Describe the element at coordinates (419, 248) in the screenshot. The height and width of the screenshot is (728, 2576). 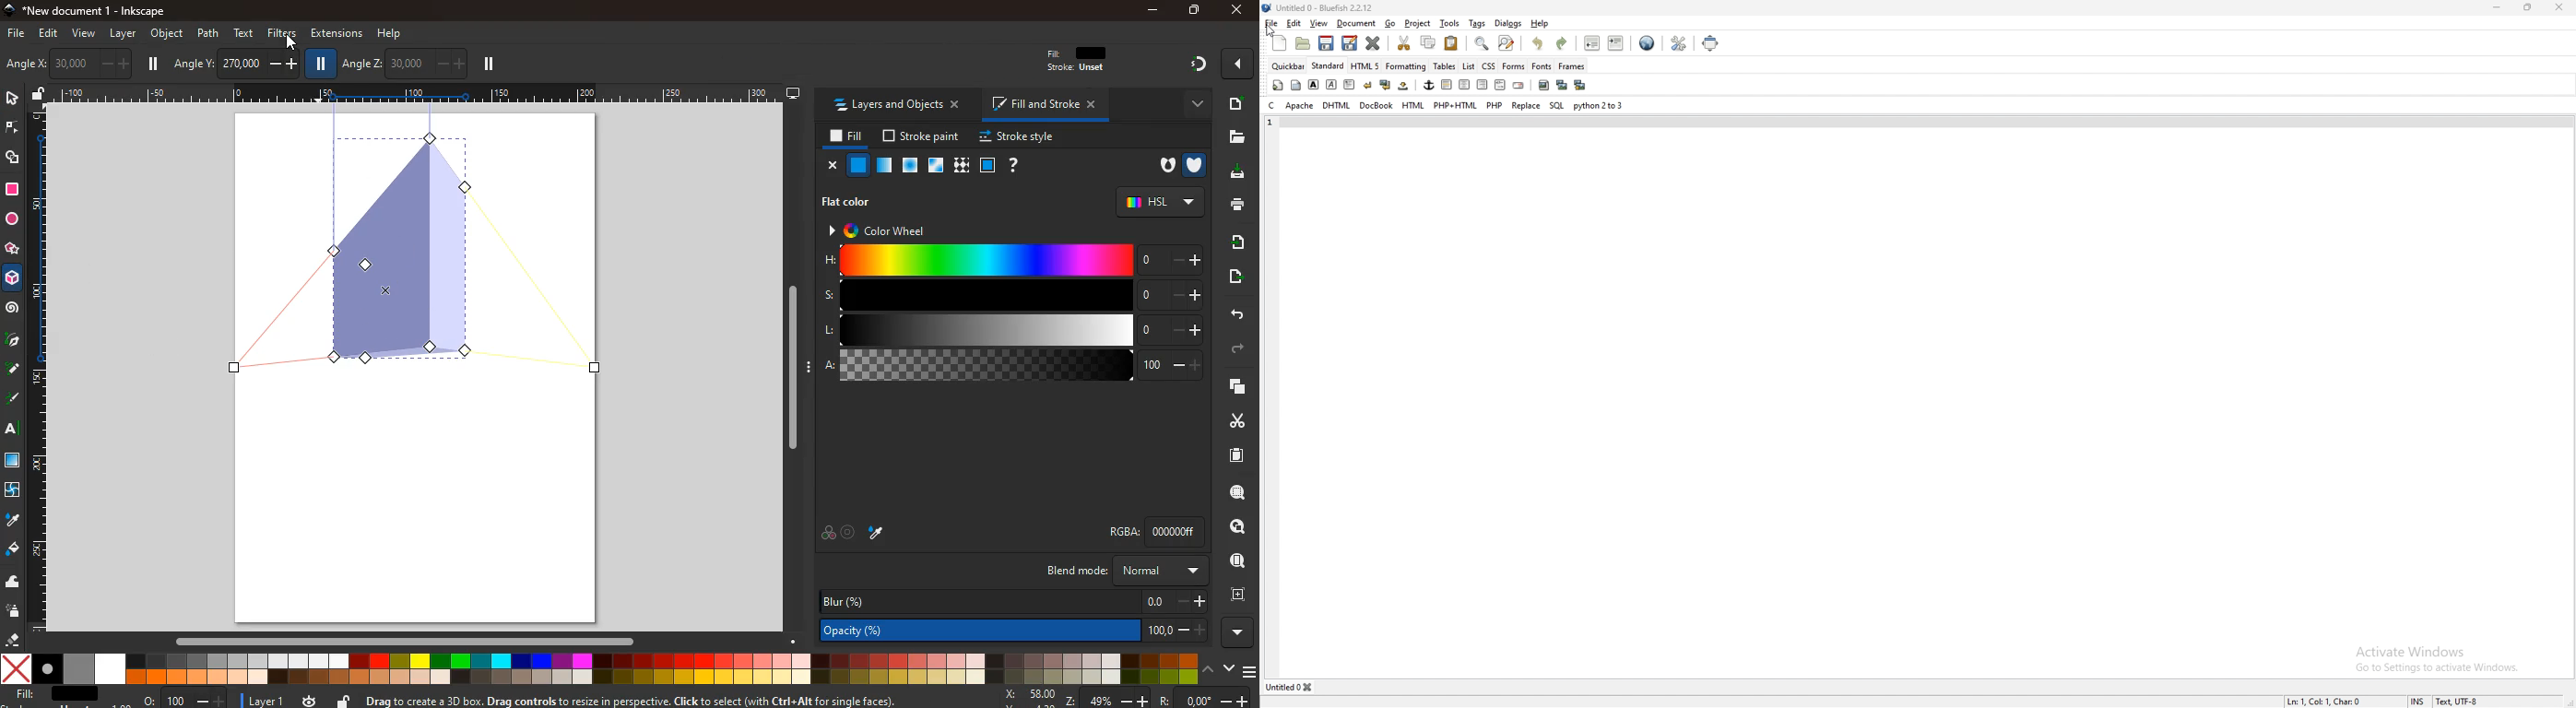
I see `image` at that location.